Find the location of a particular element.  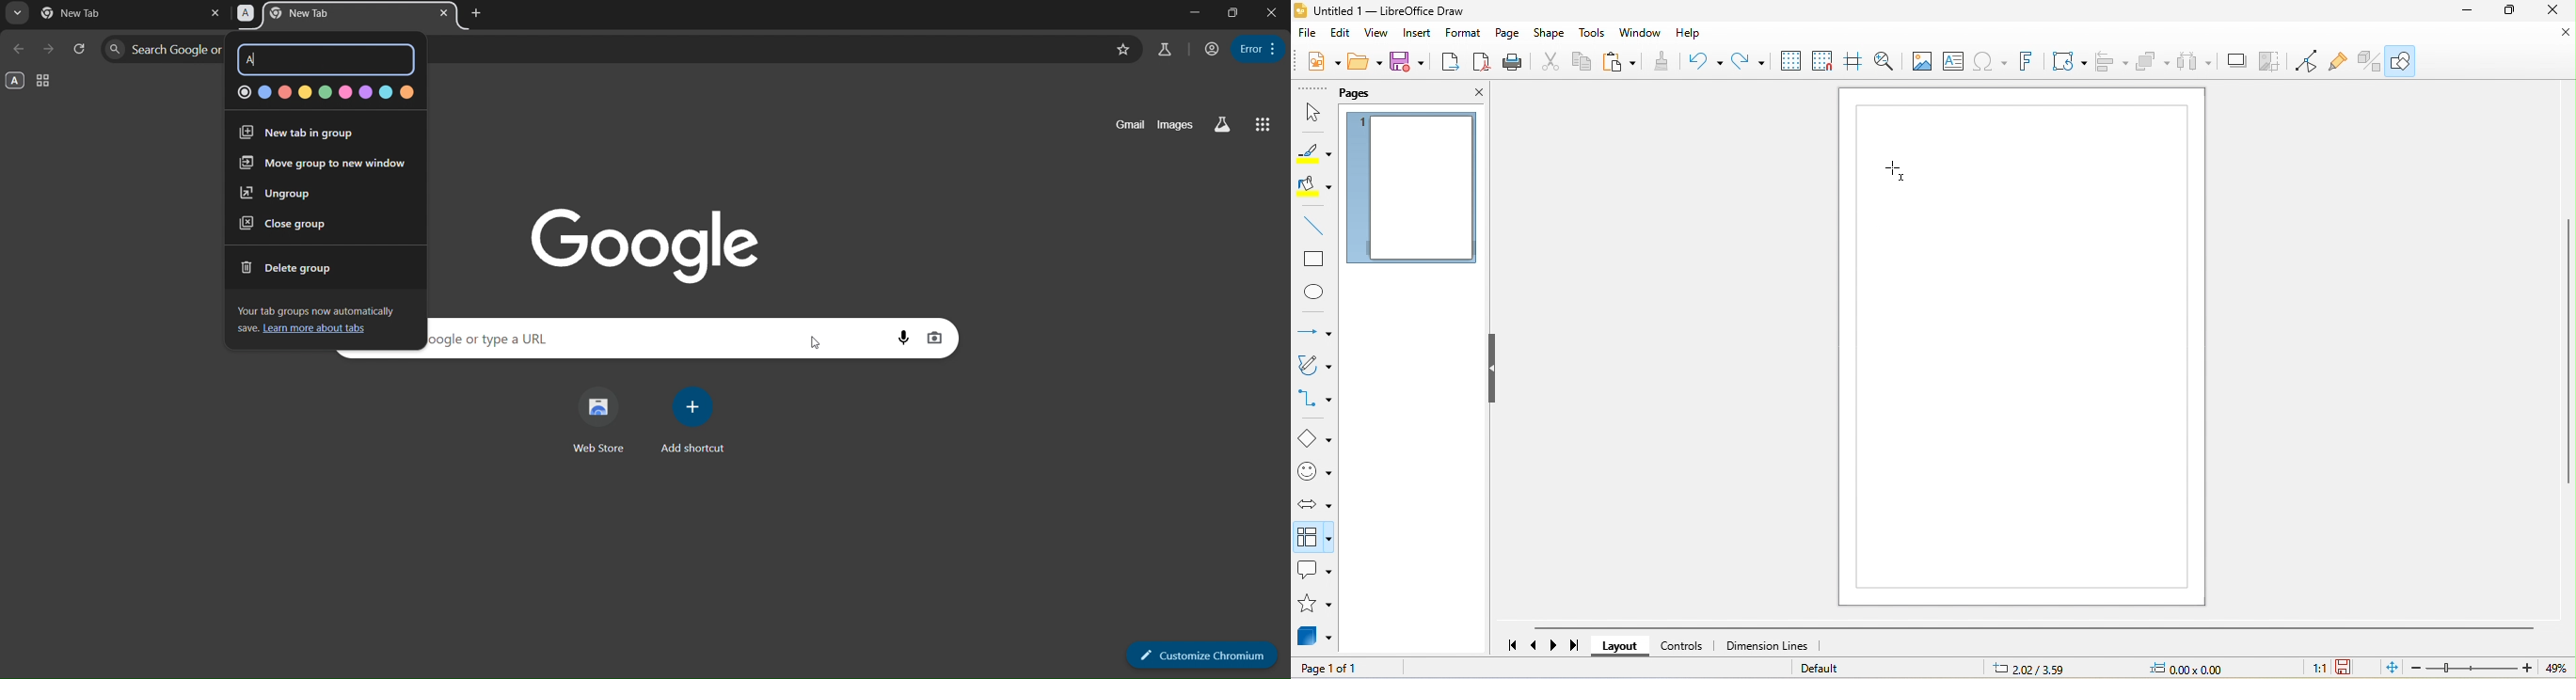

zoom and pan is located at coordinates (1886, 61).